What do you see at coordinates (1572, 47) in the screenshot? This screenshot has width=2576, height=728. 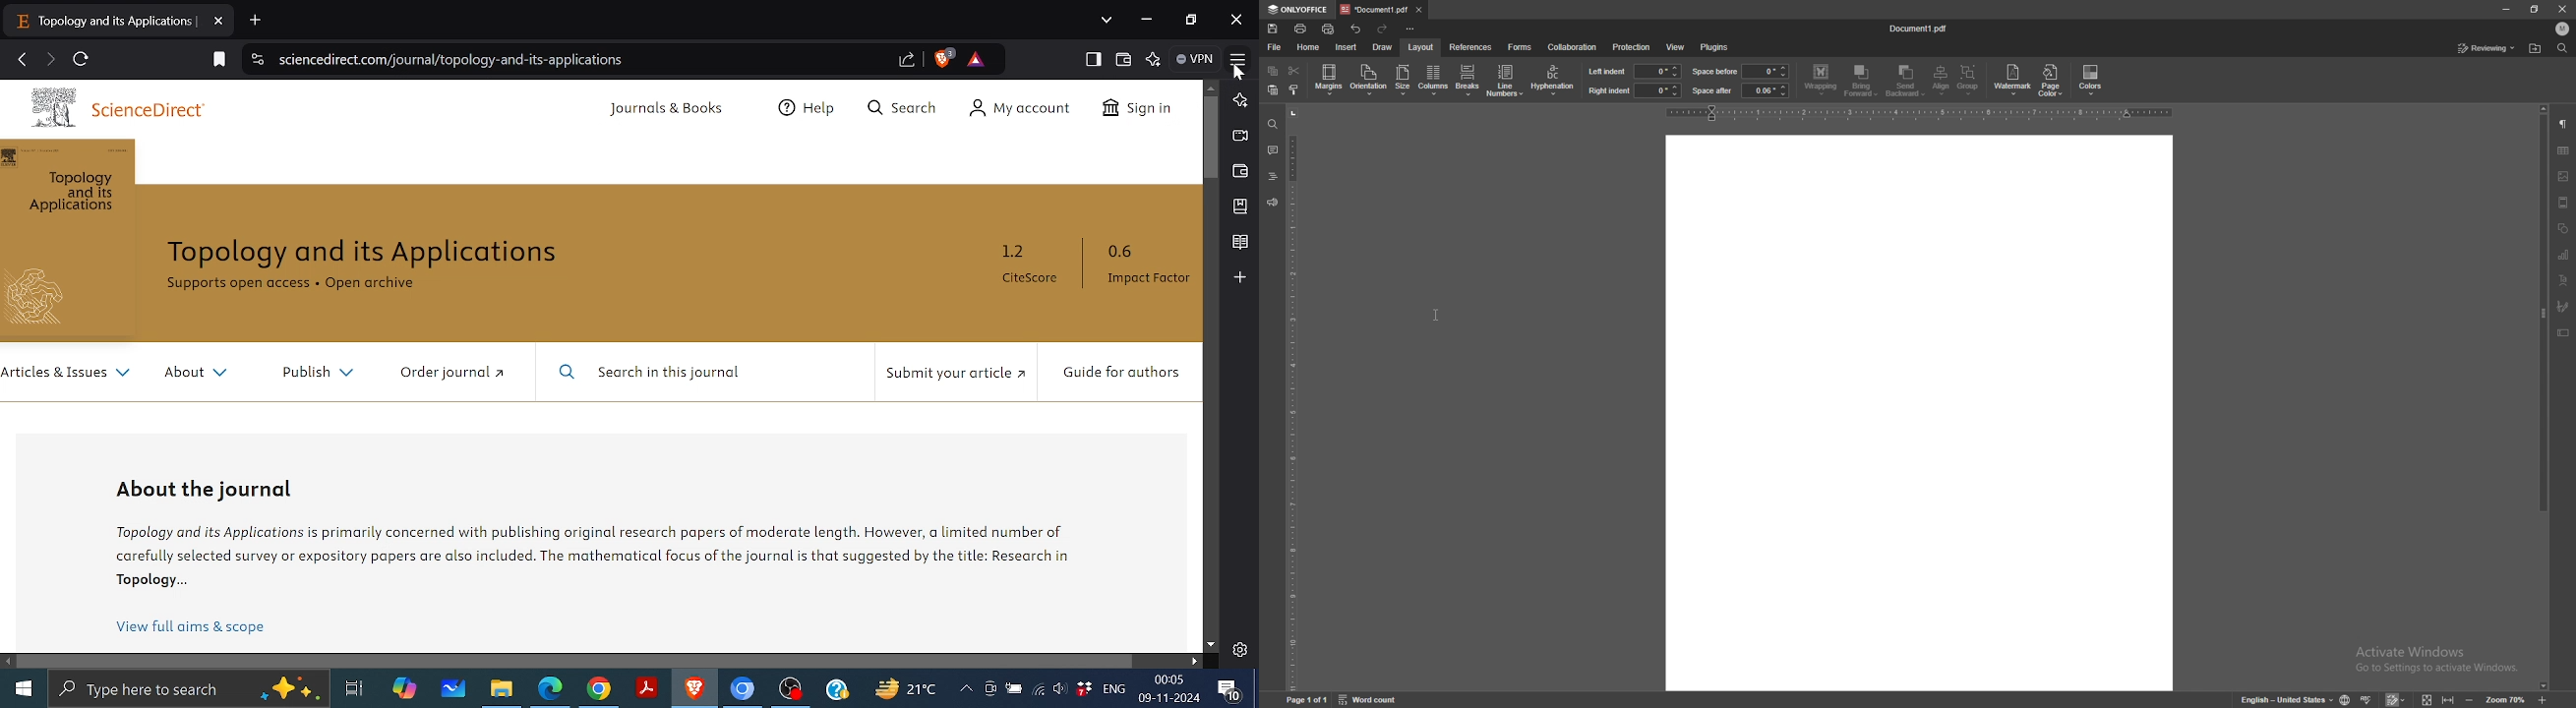 I see `collaboration` at bounding box center [1572, 47].